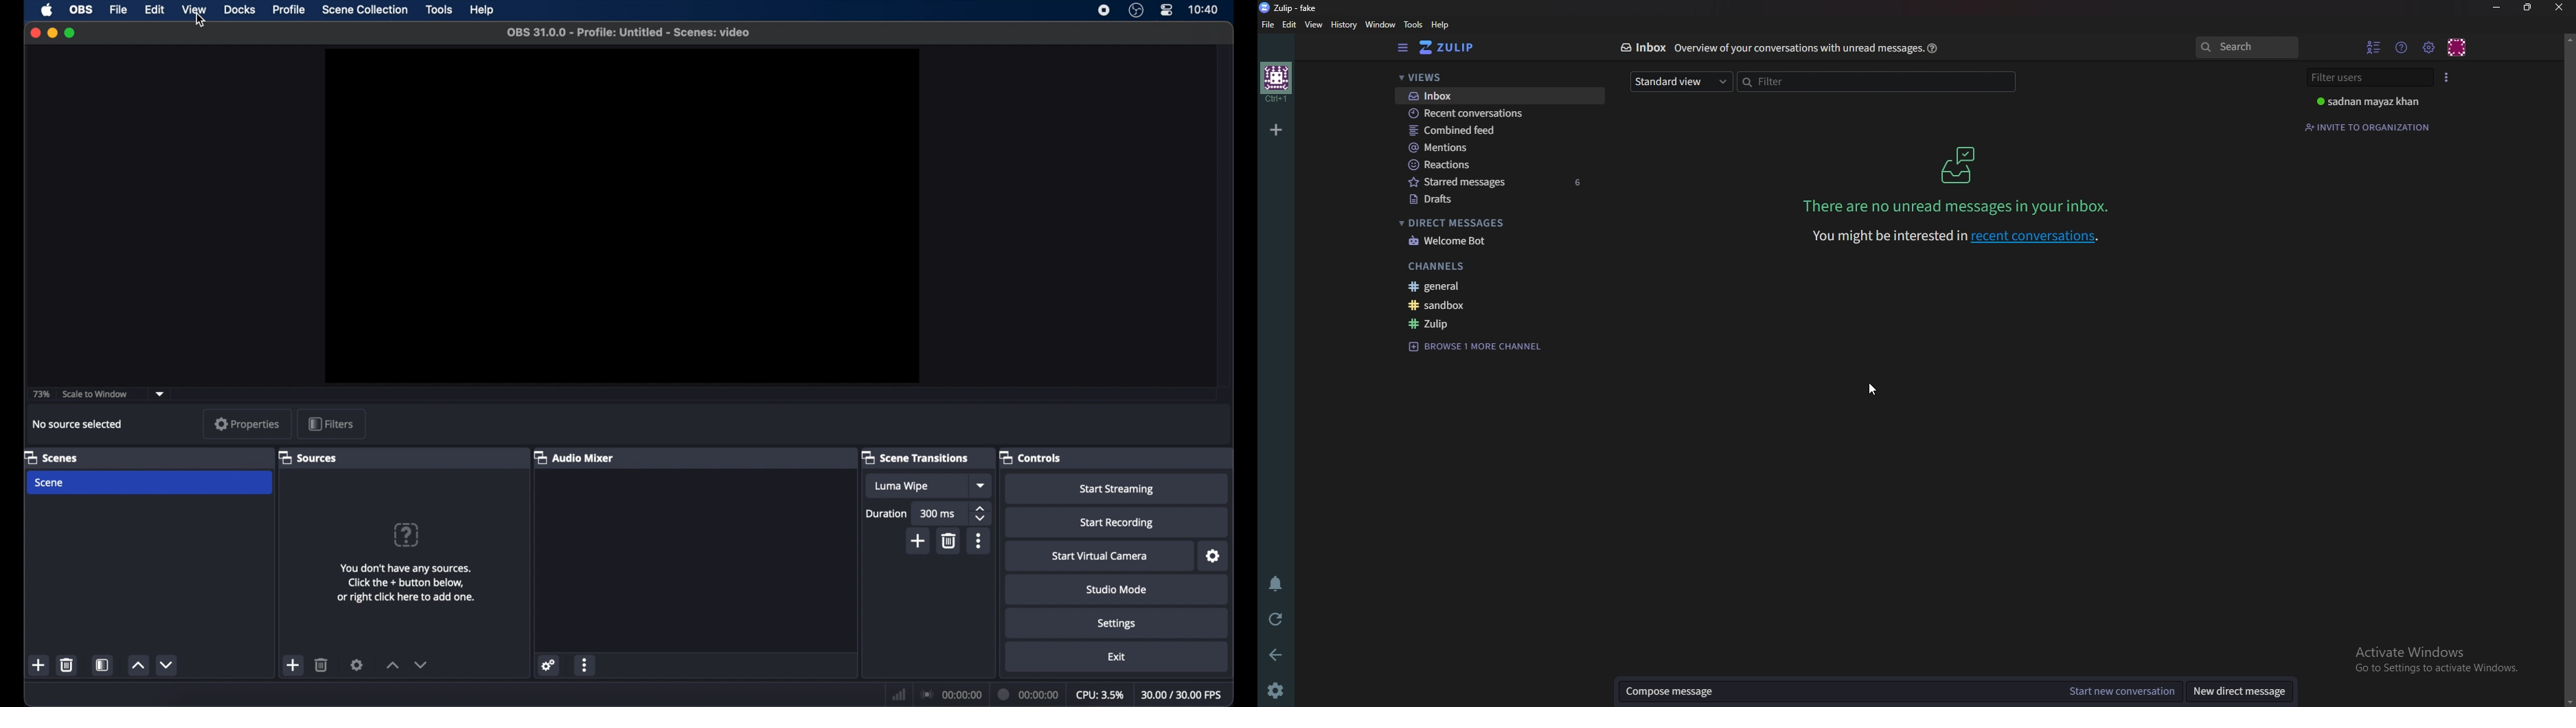 The image size is (2576, 728). What do you see at coordinates (47, 10) in the screenshot?
I see `apple icon` at bounding box center [47, 10].